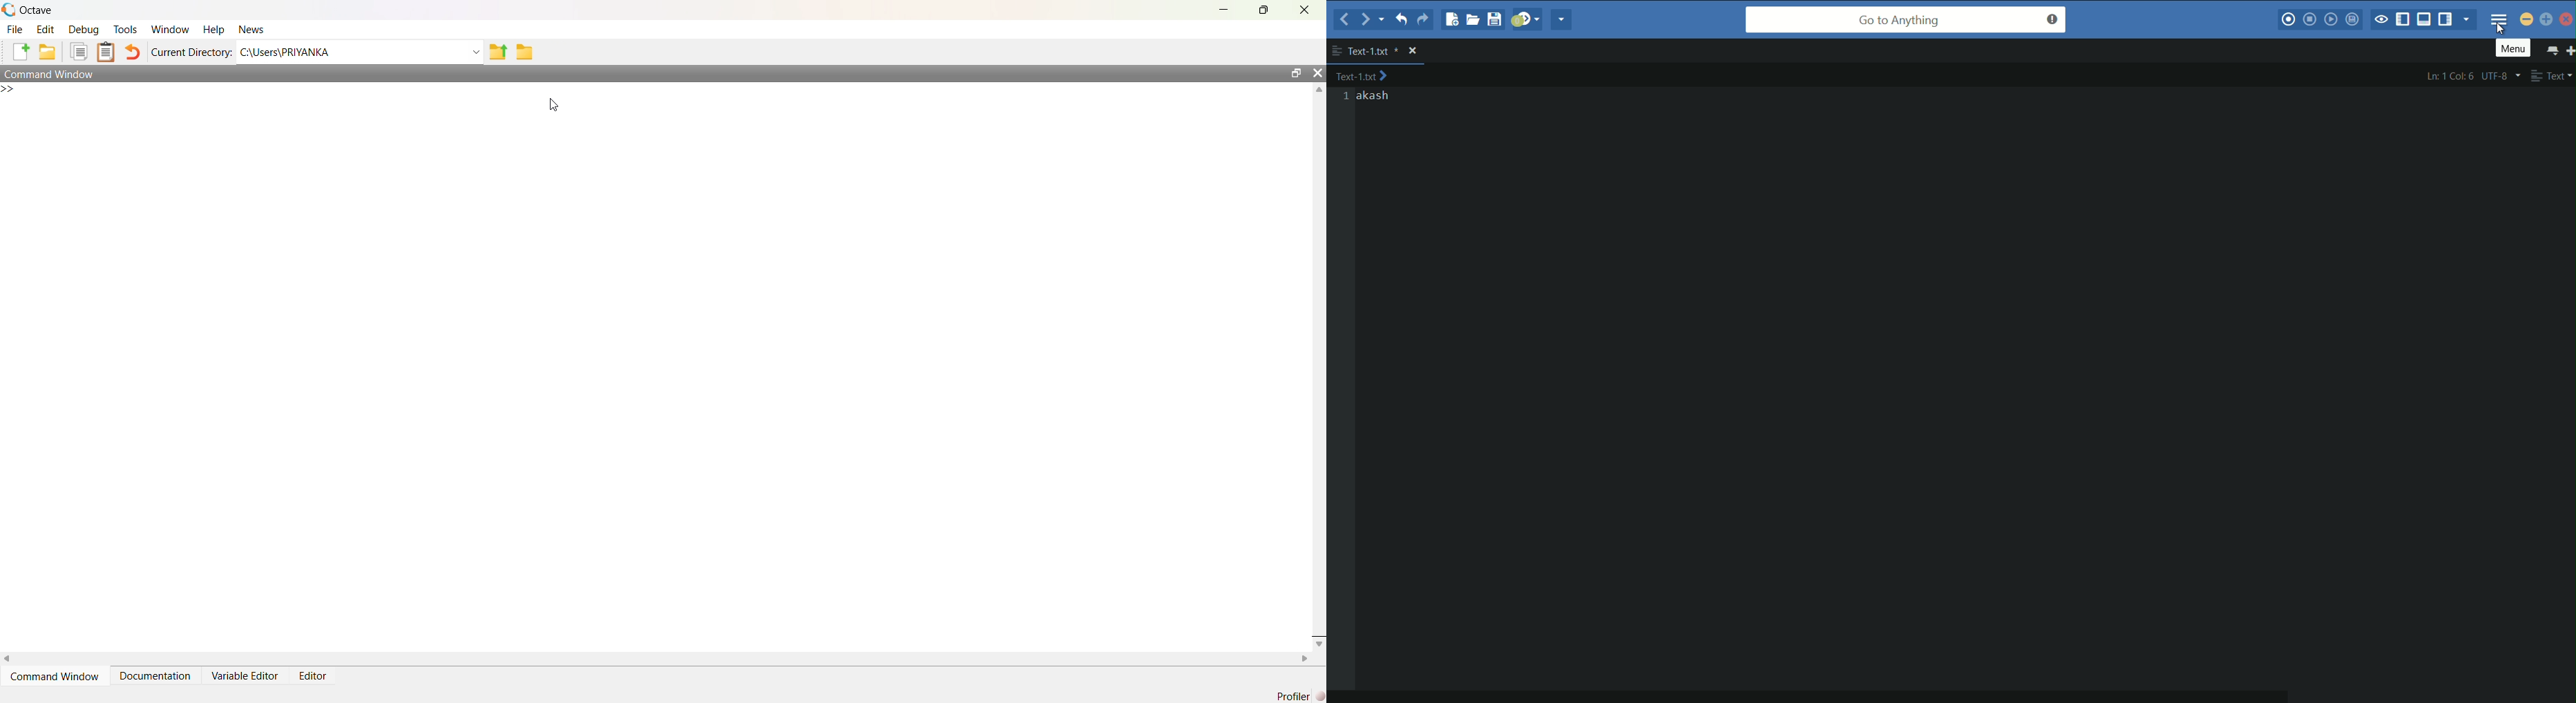  What do you see at coordinates (2451, 76) in the screenshot?
I see `Line 1 Column 6` at bounding box center [2451, 76].